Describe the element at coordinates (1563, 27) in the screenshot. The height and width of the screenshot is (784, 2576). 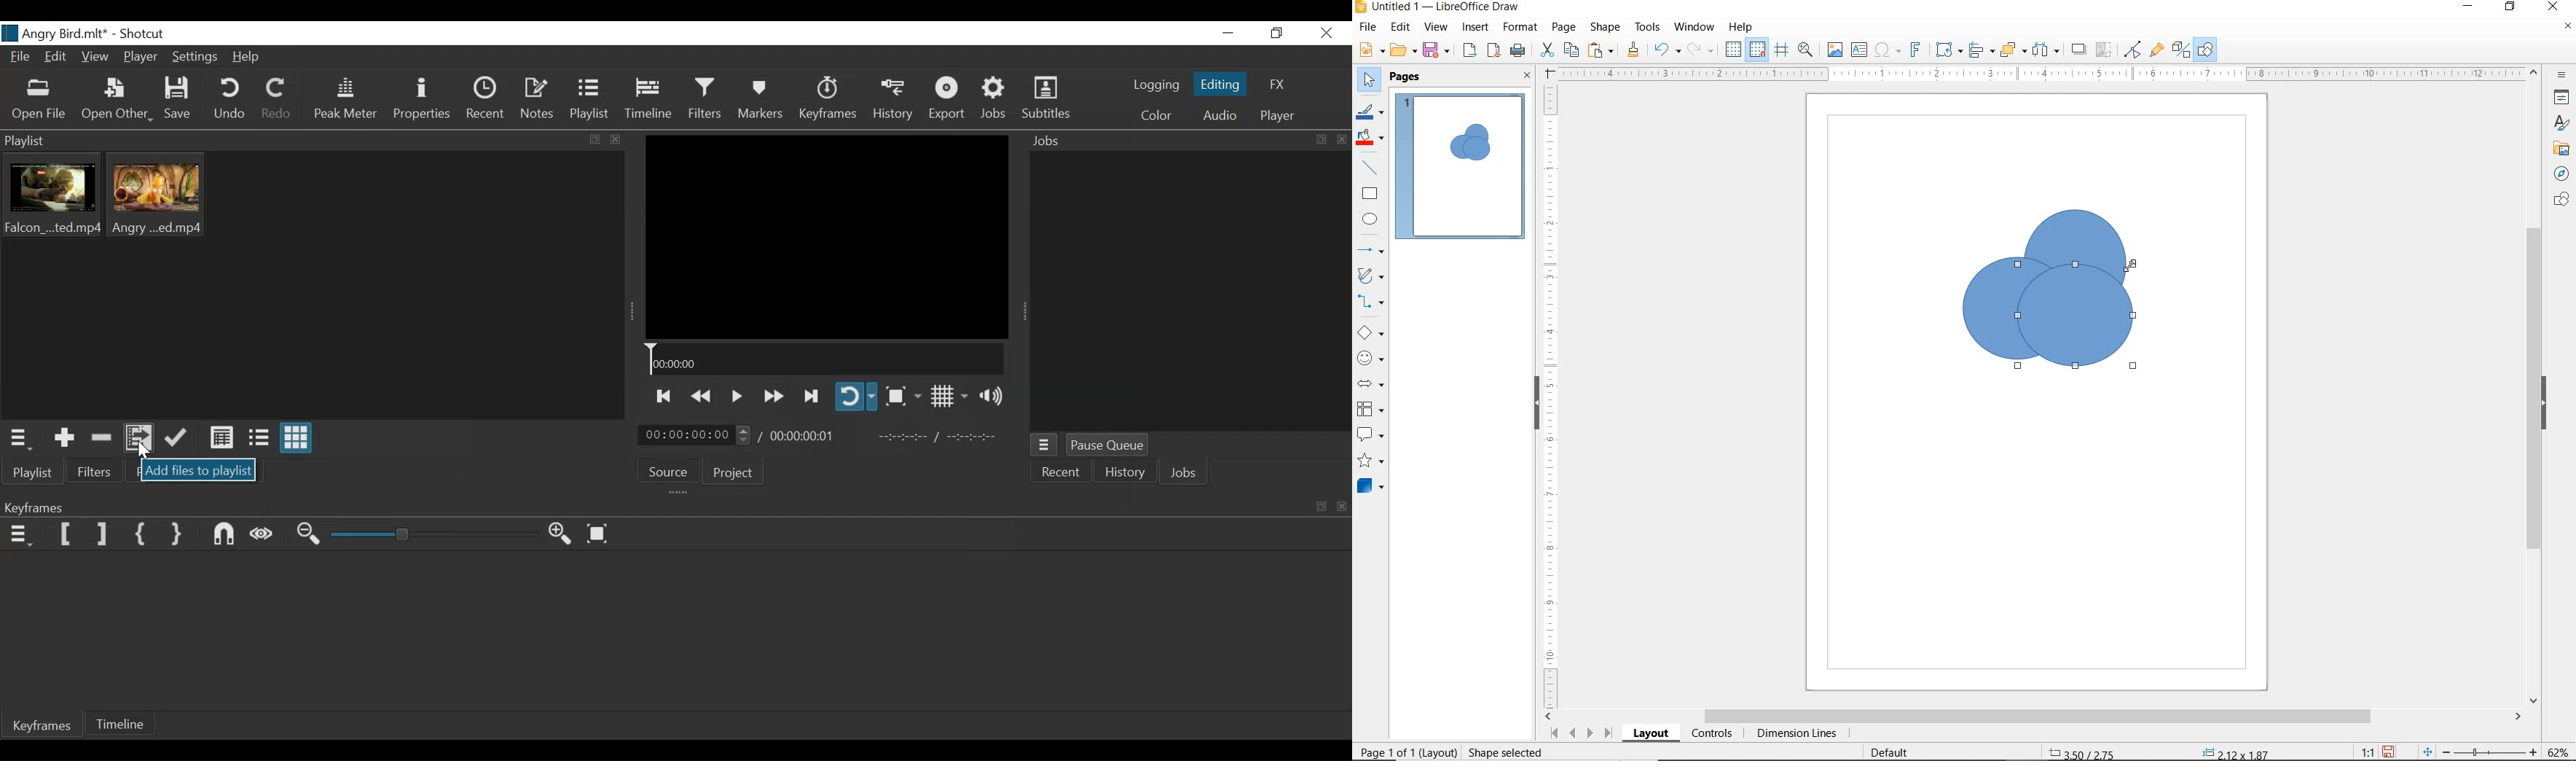
I see `PAGE` at that location.